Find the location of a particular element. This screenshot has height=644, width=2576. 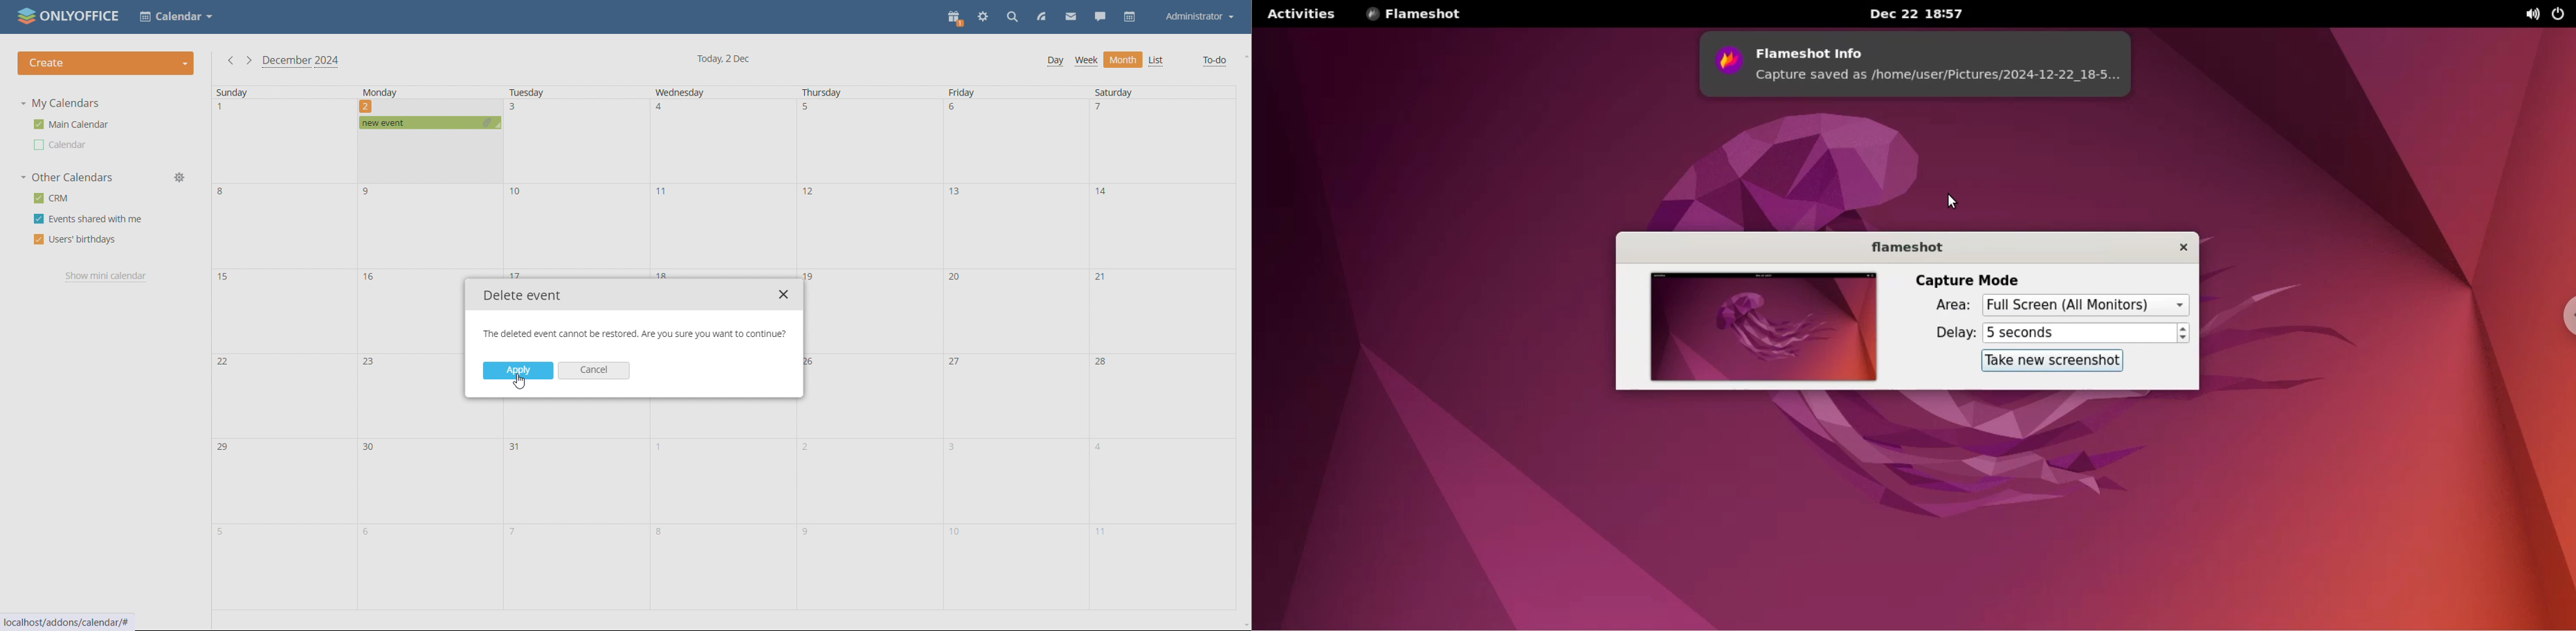

take new screenshot button is located at coordinates (2047, 361).